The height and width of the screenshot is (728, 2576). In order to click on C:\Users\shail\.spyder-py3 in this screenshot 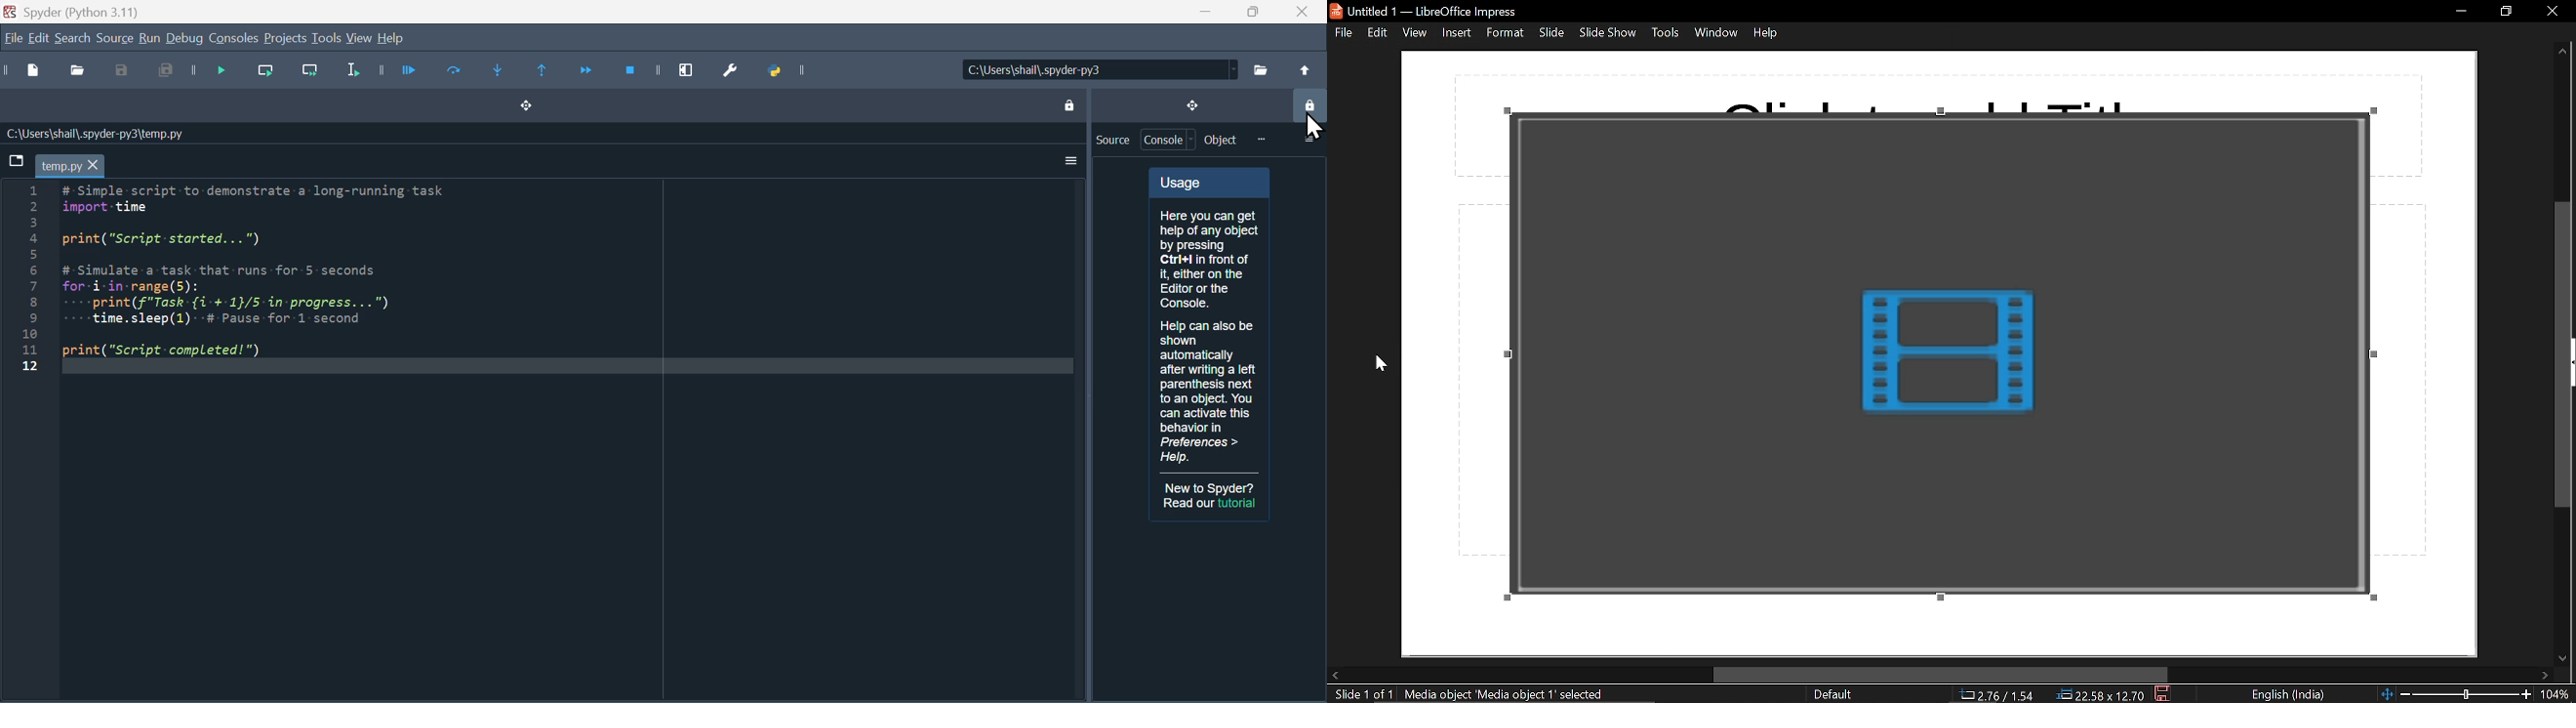, I will do `click(1101, 70)`.